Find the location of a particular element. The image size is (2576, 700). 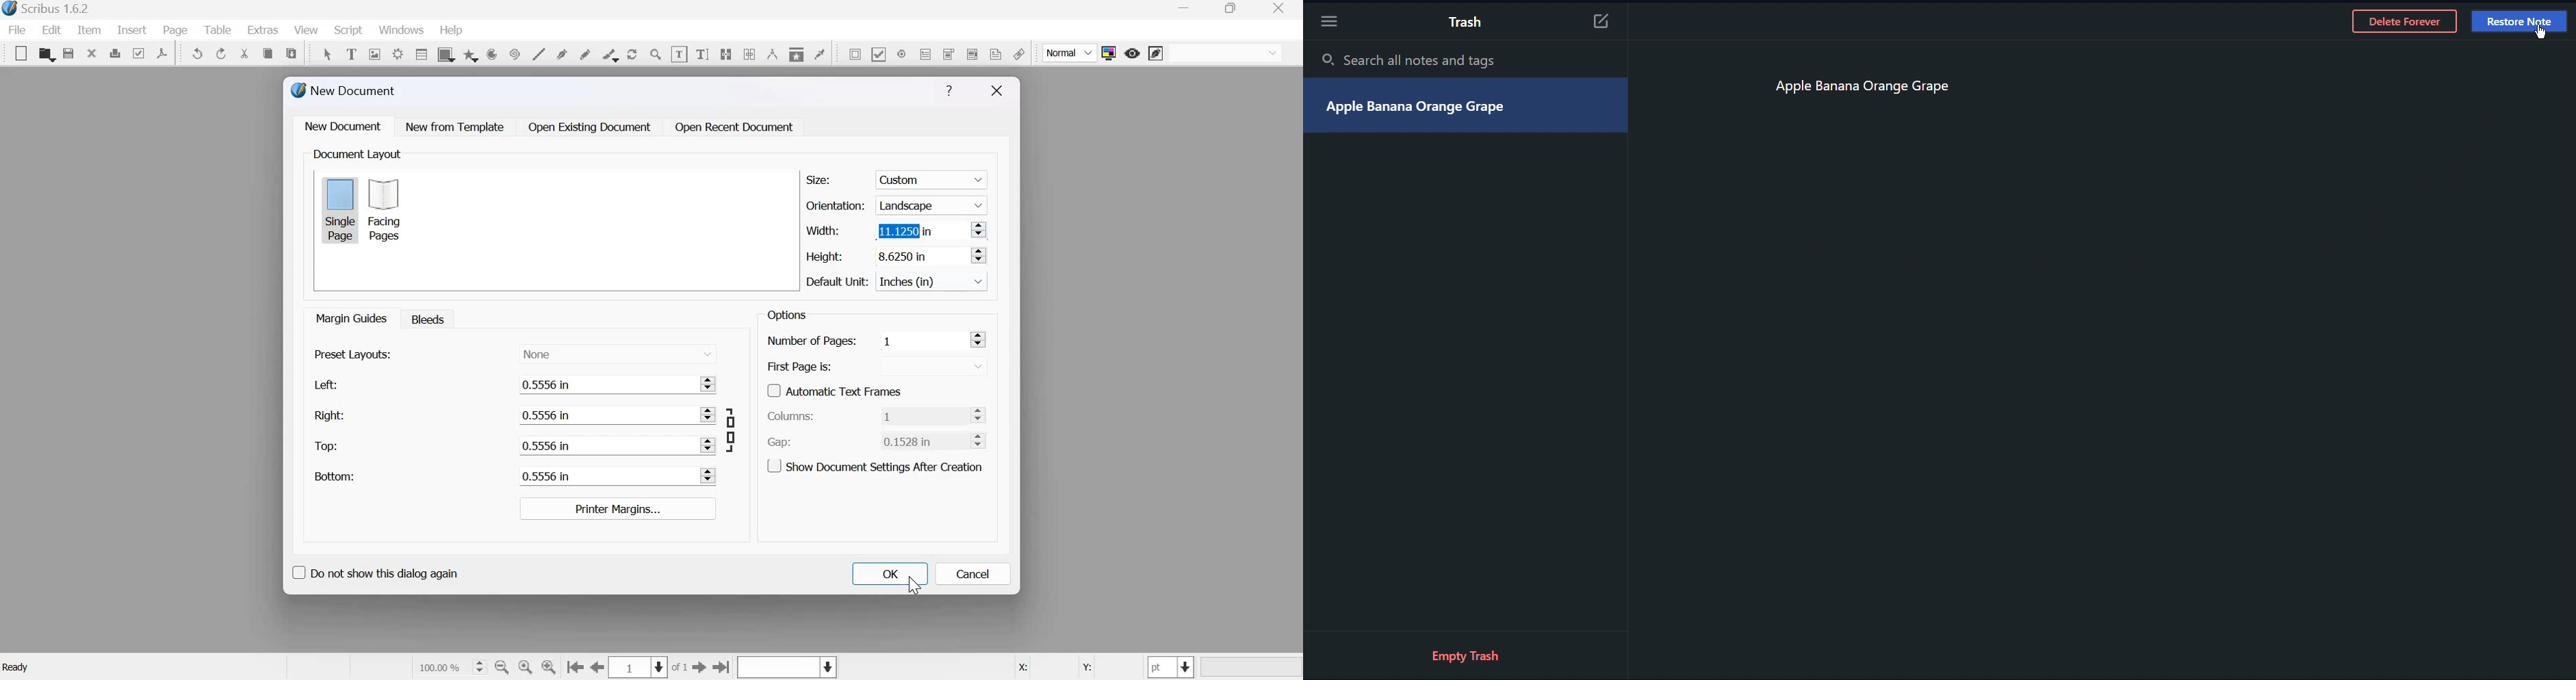

Orientation:  is located at coordinates (836, 204).